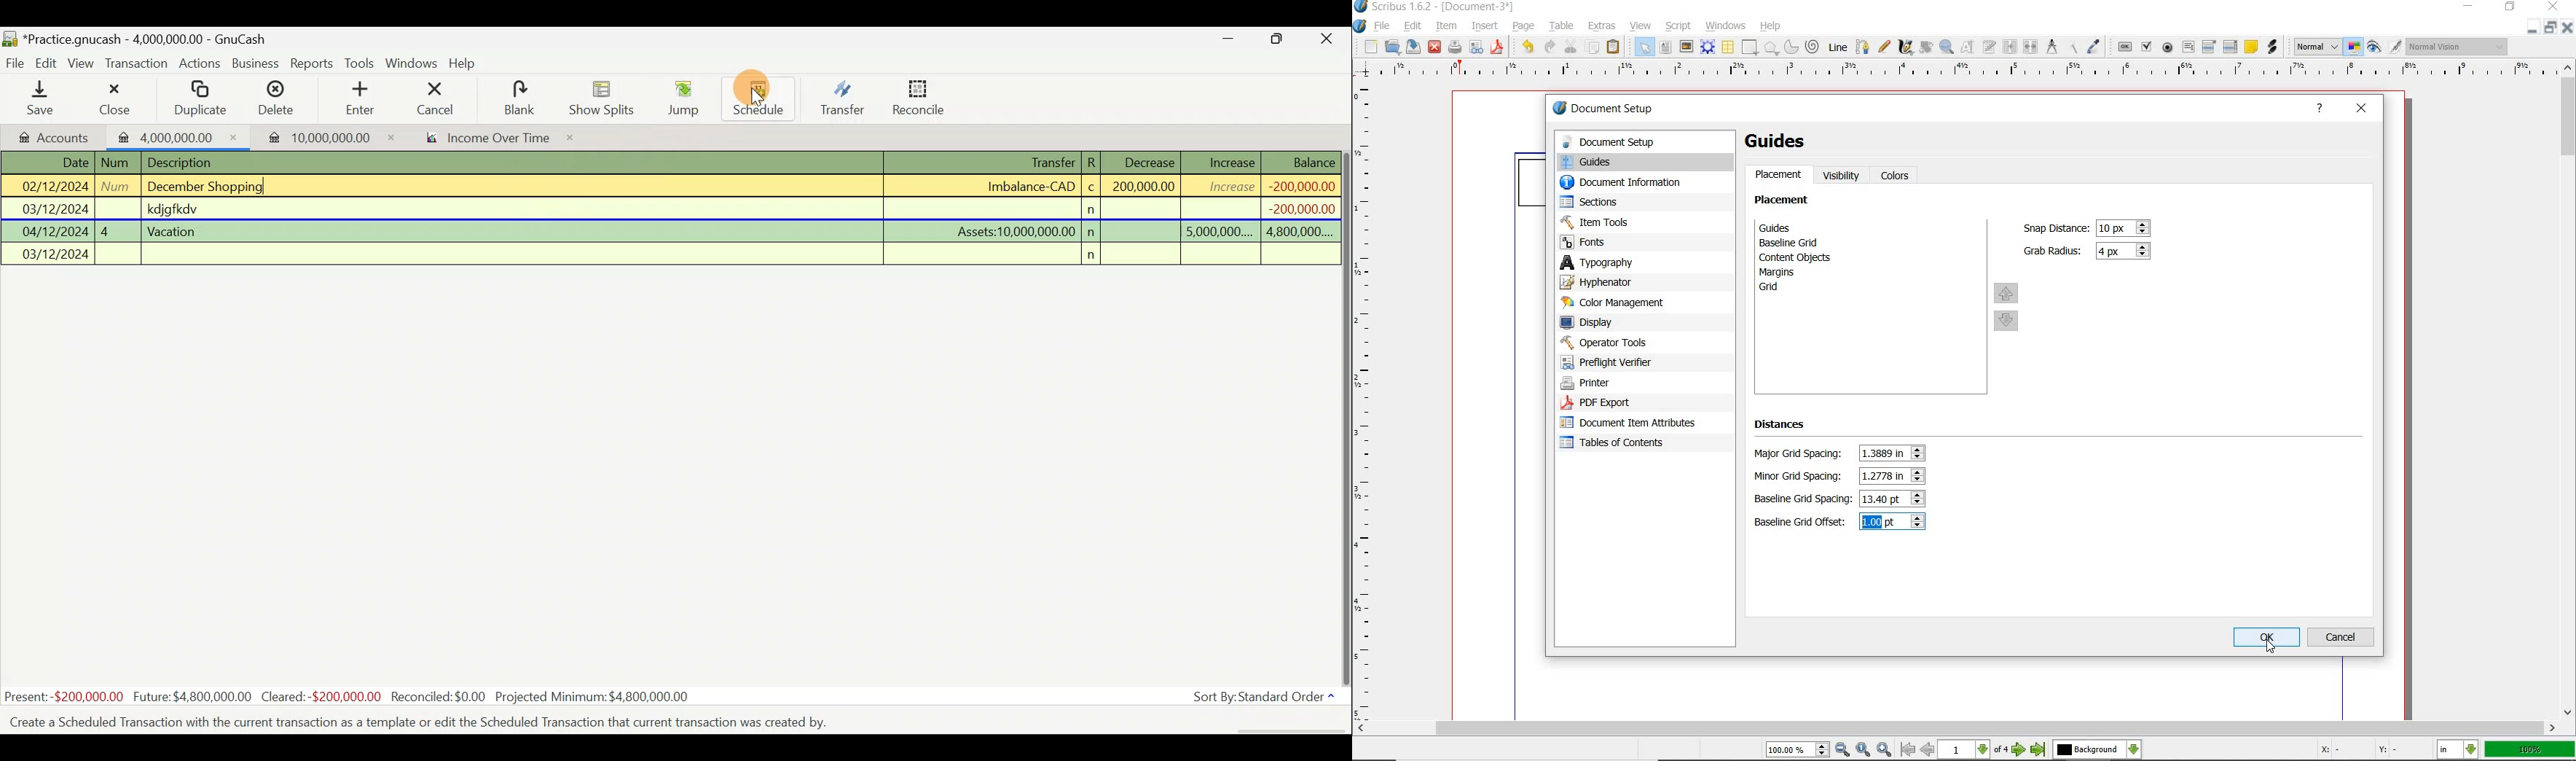 This screenshot has width=2576, height=784. What do you see at coordinates (2006, 292) in the screenshot?
I see `move up` at bounding box center [2006, 292].